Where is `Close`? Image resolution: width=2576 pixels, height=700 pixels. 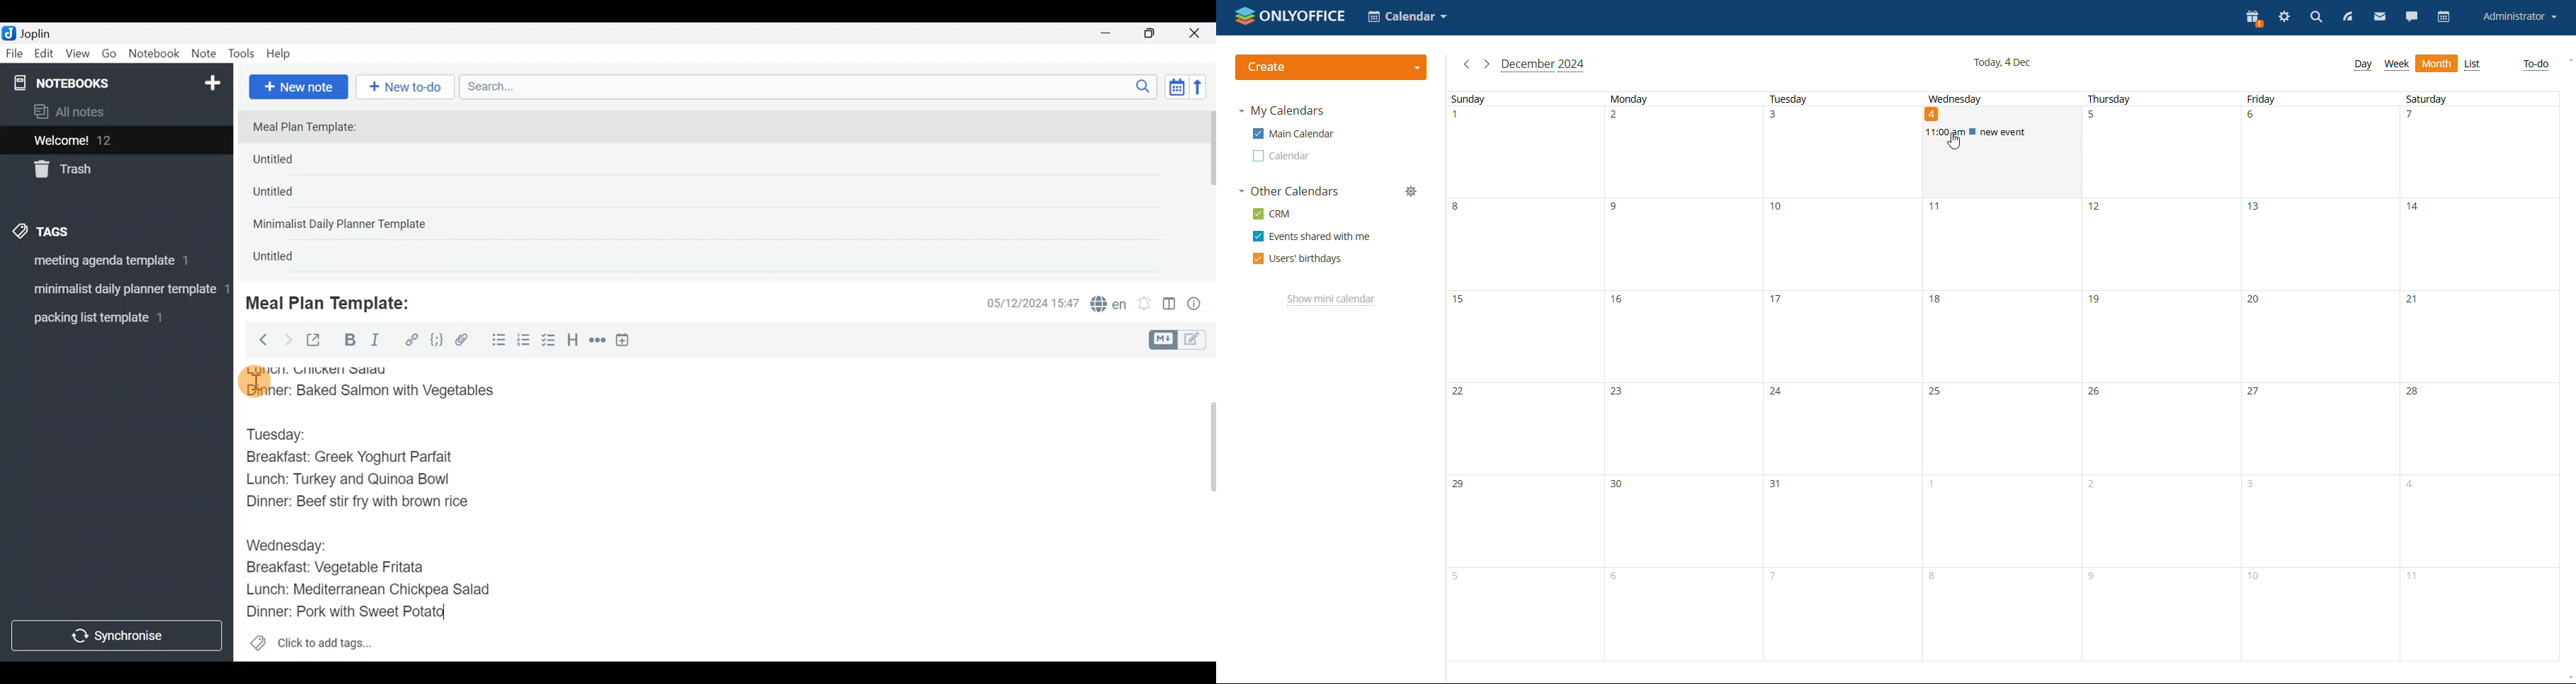 Close is located at coordinates (1197, 34).